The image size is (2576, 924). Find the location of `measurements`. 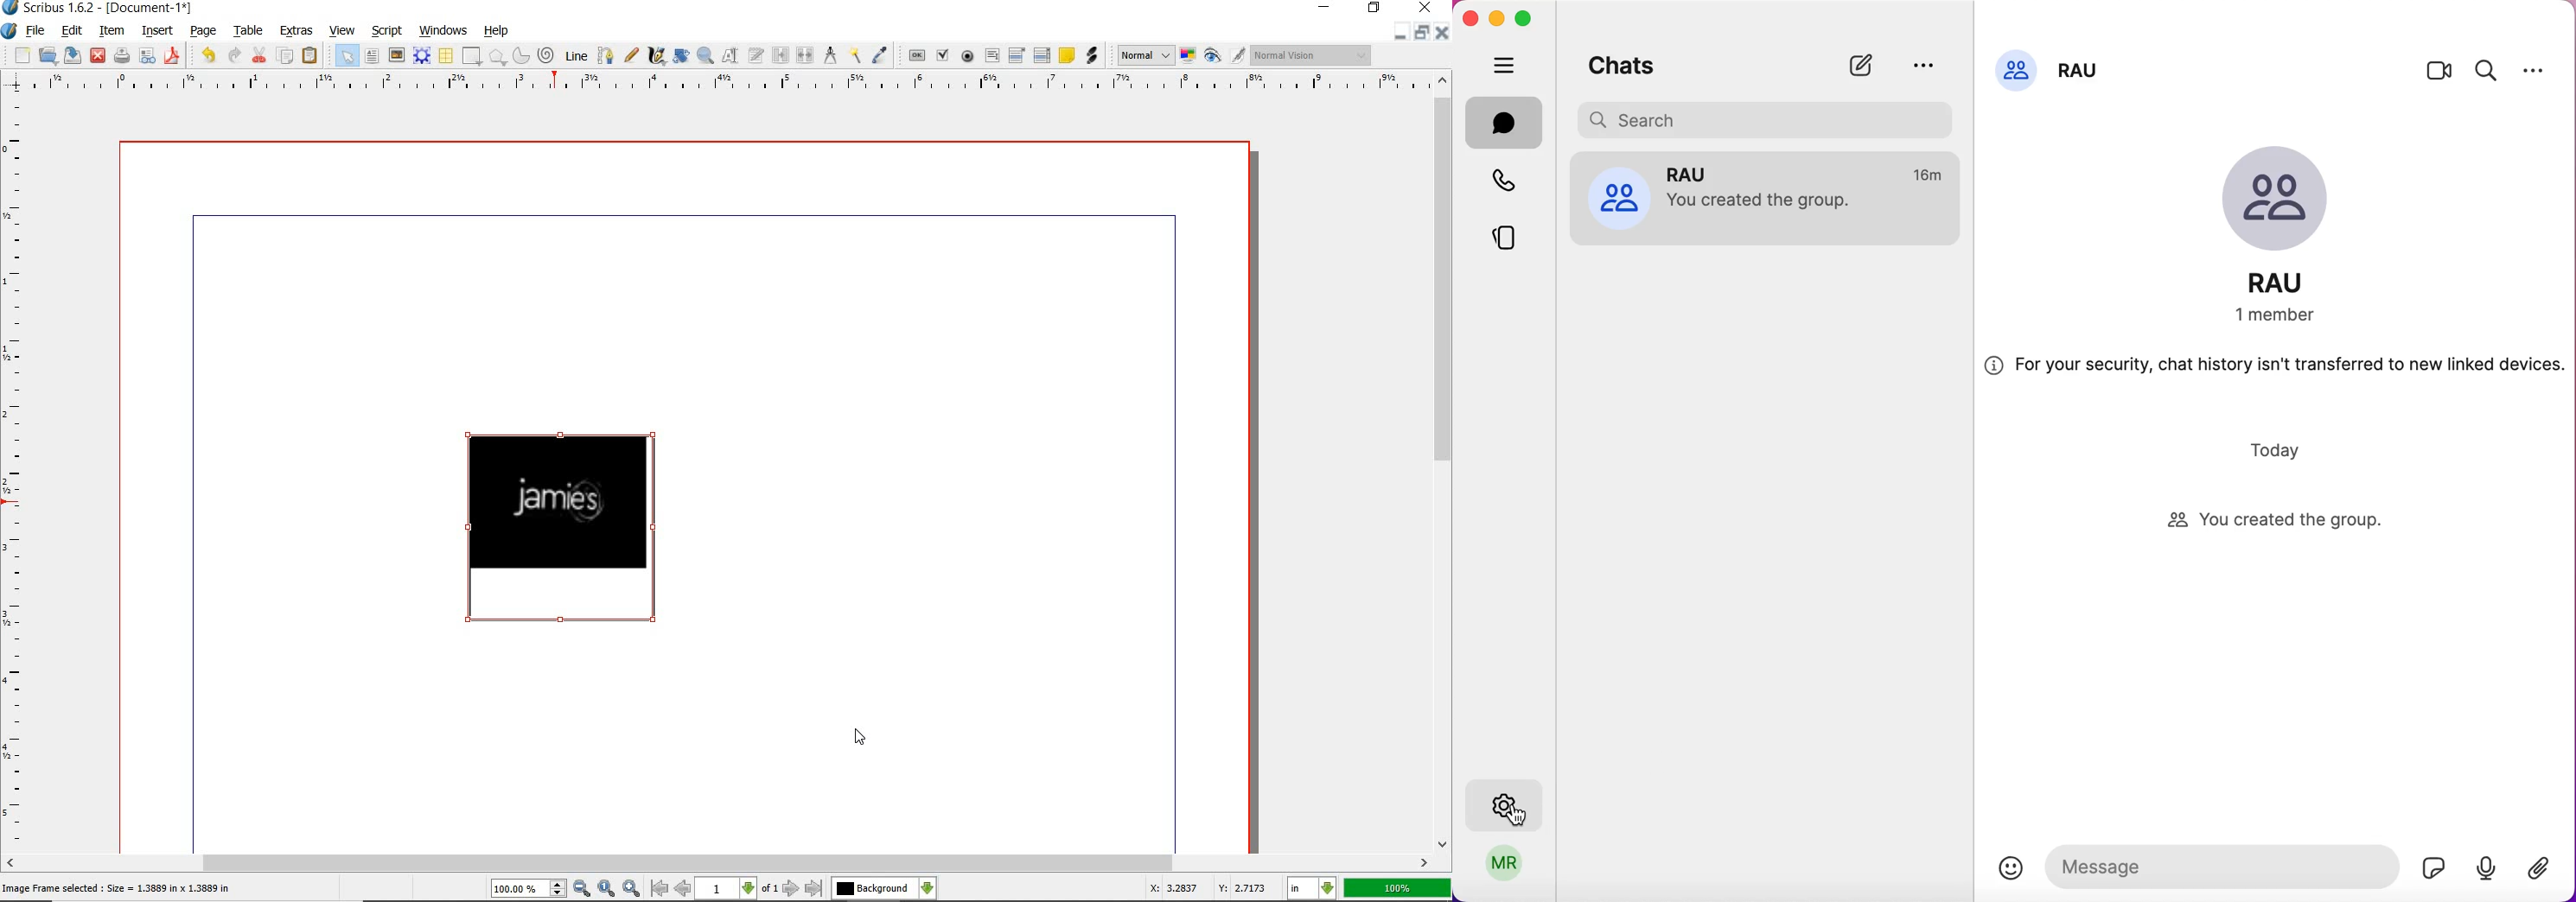

measurements is located at coordinates (831, 54).